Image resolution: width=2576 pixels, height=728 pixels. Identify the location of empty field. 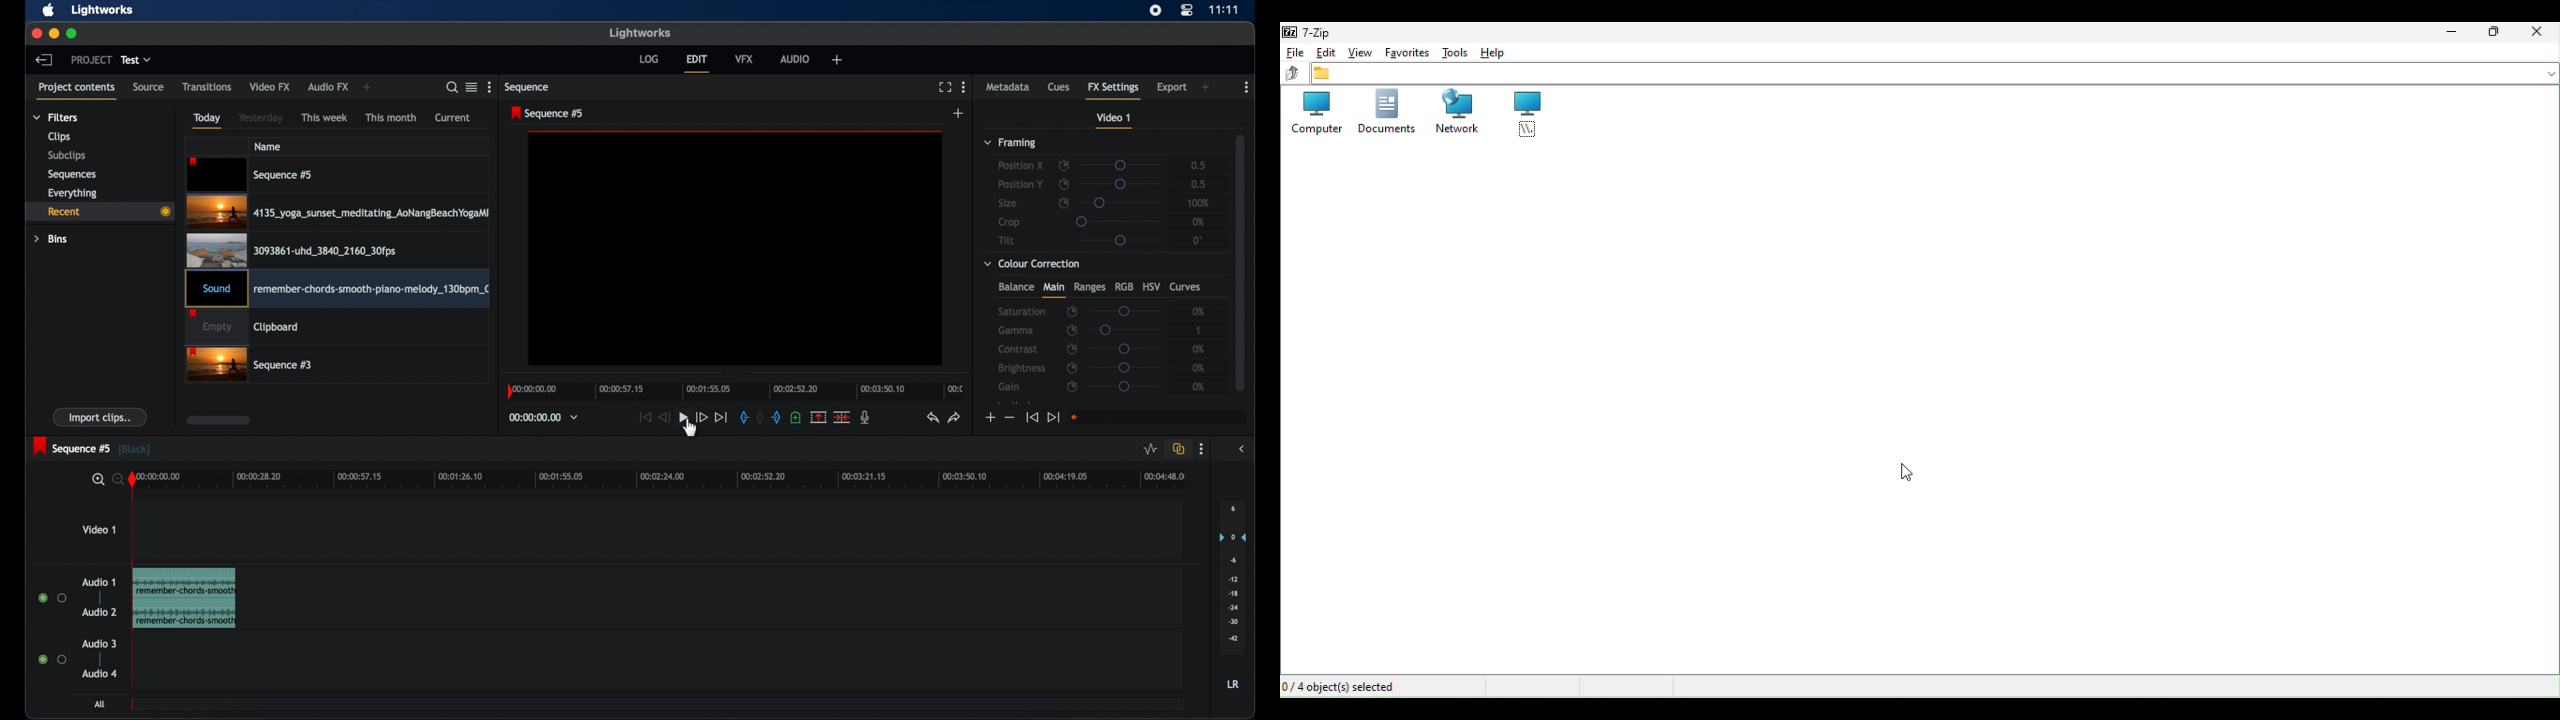
(1159, 417).